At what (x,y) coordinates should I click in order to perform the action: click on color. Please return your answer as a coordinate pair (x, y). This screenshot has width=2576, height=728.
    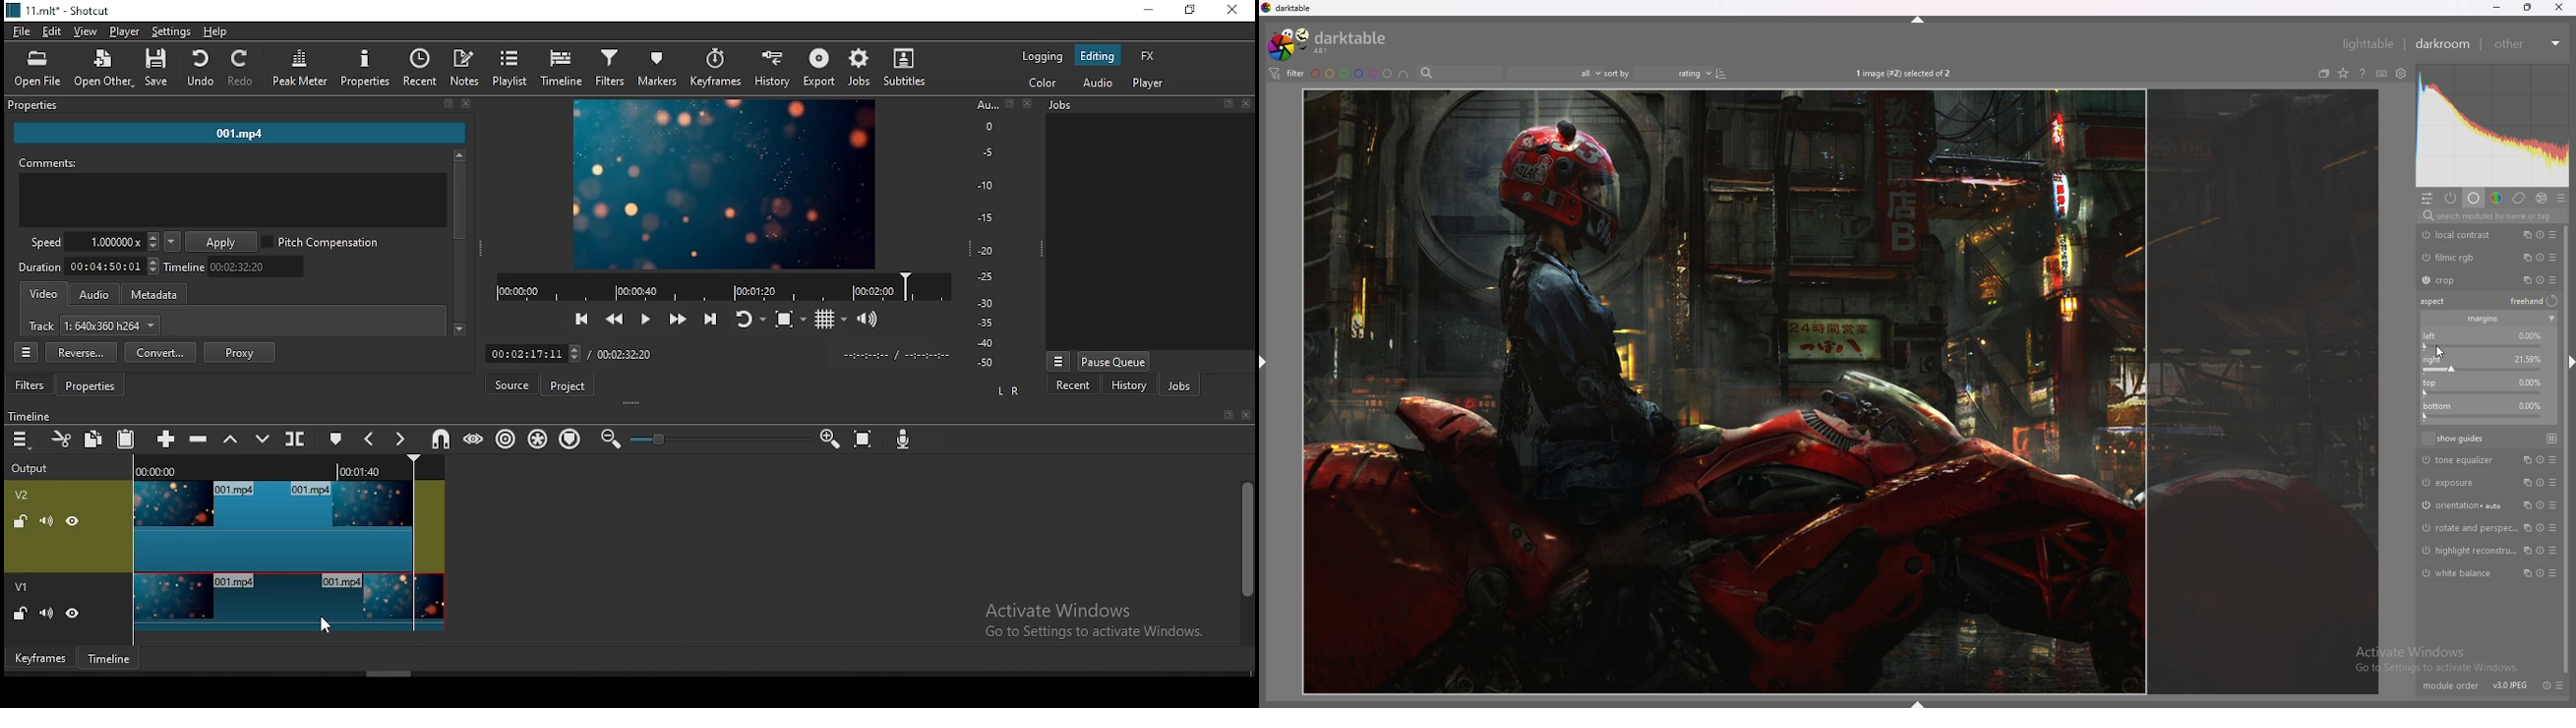
    Looking at the image, I should click on (1042, 81).